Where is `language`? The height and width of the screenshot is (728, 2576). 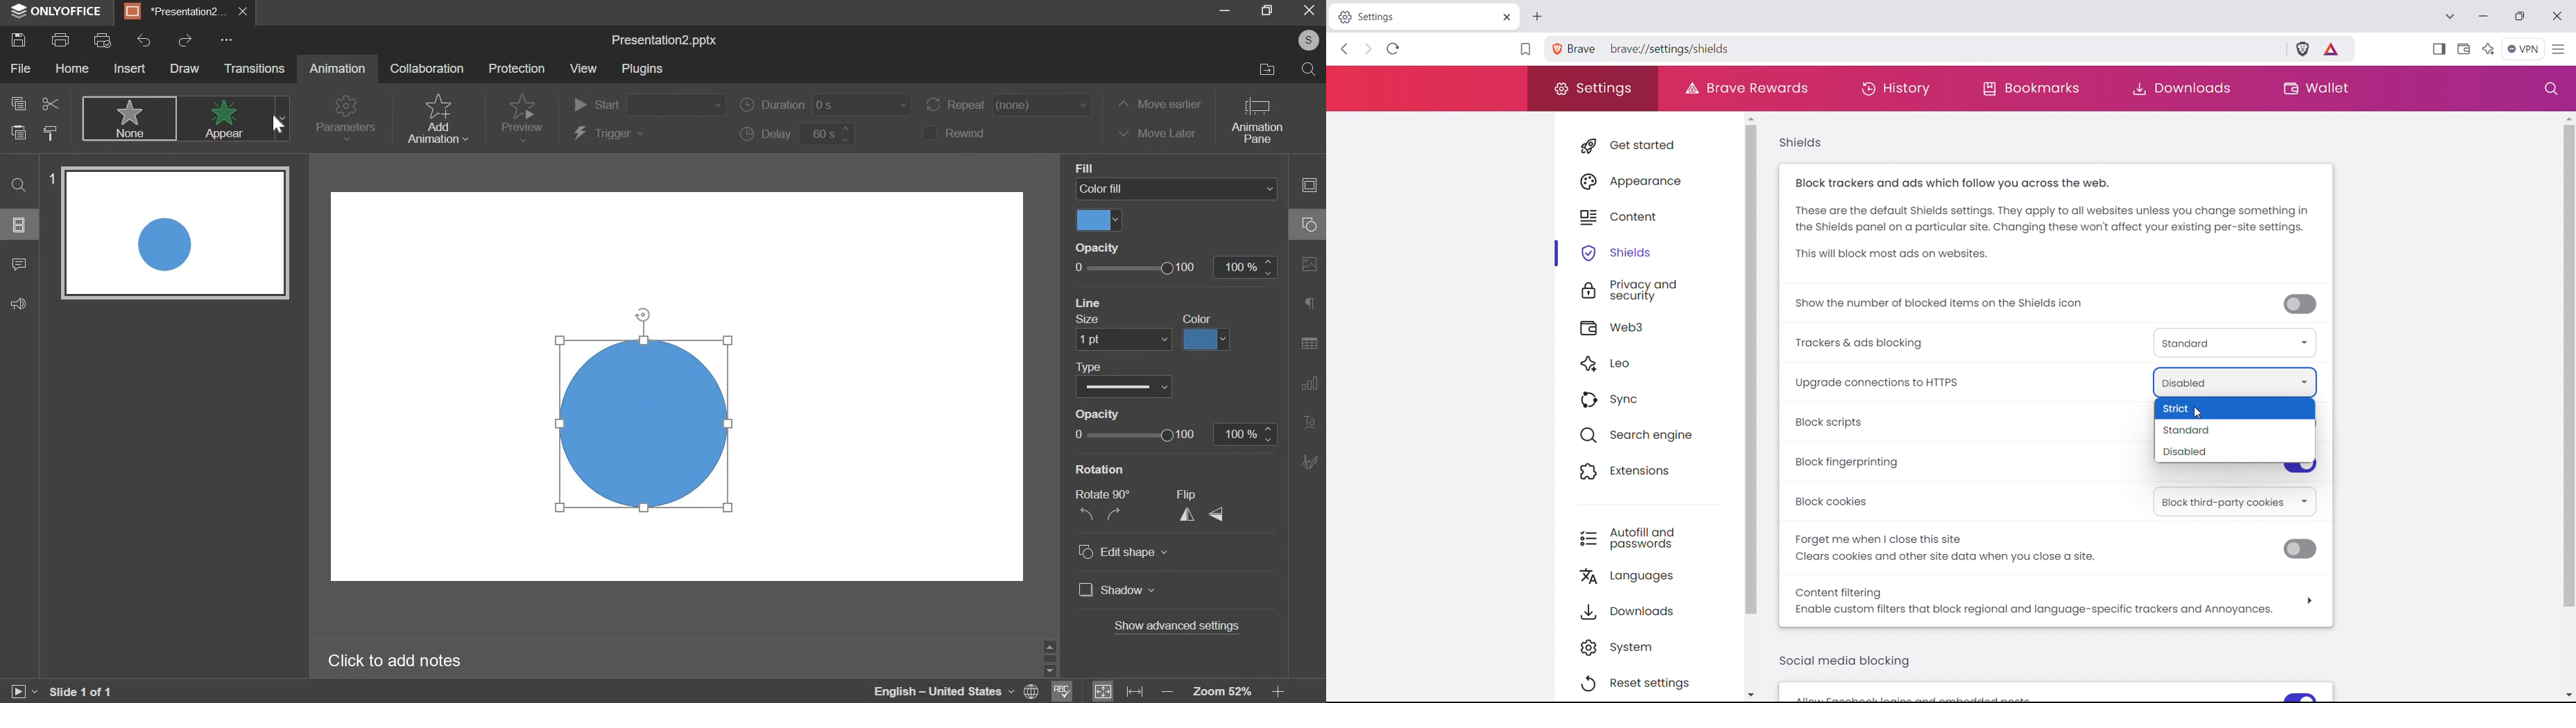 language is located at coordinates (956, 692).